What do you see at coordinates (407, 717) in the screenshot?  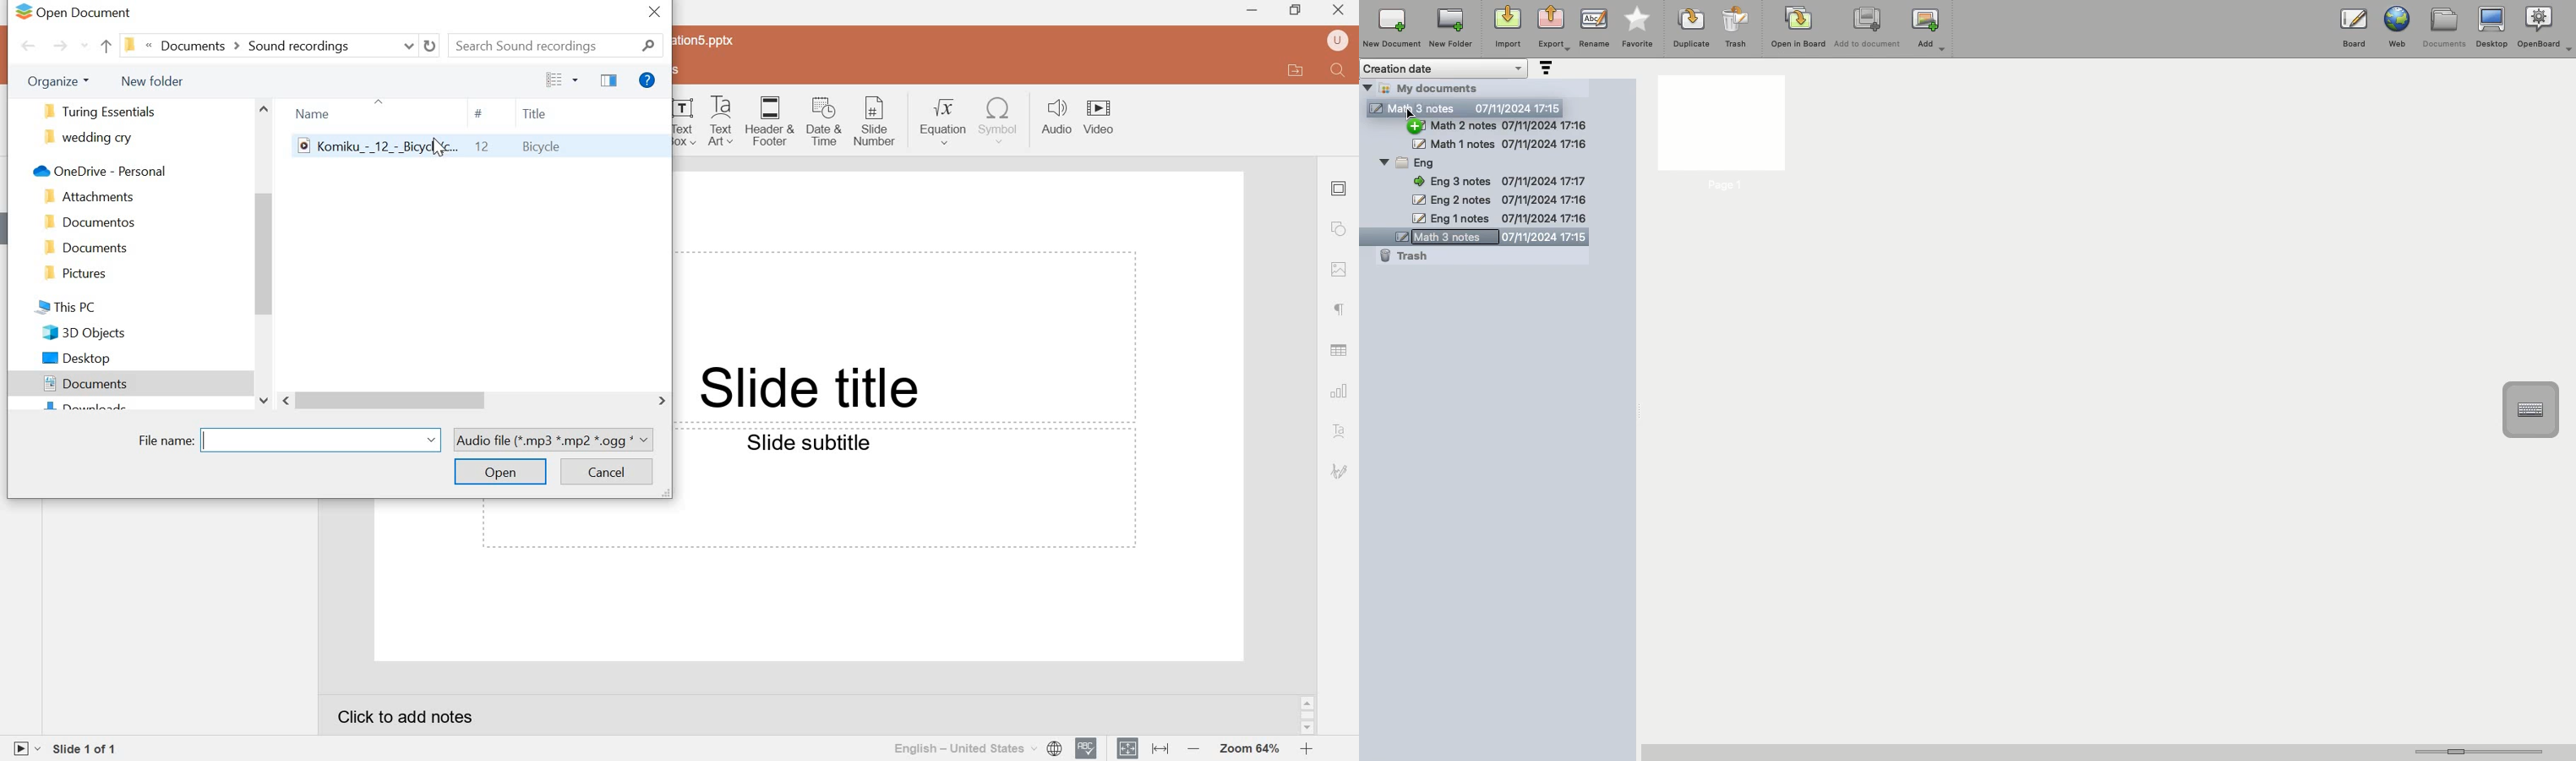 I see `click to add notes` at bounding box center [407, 717].